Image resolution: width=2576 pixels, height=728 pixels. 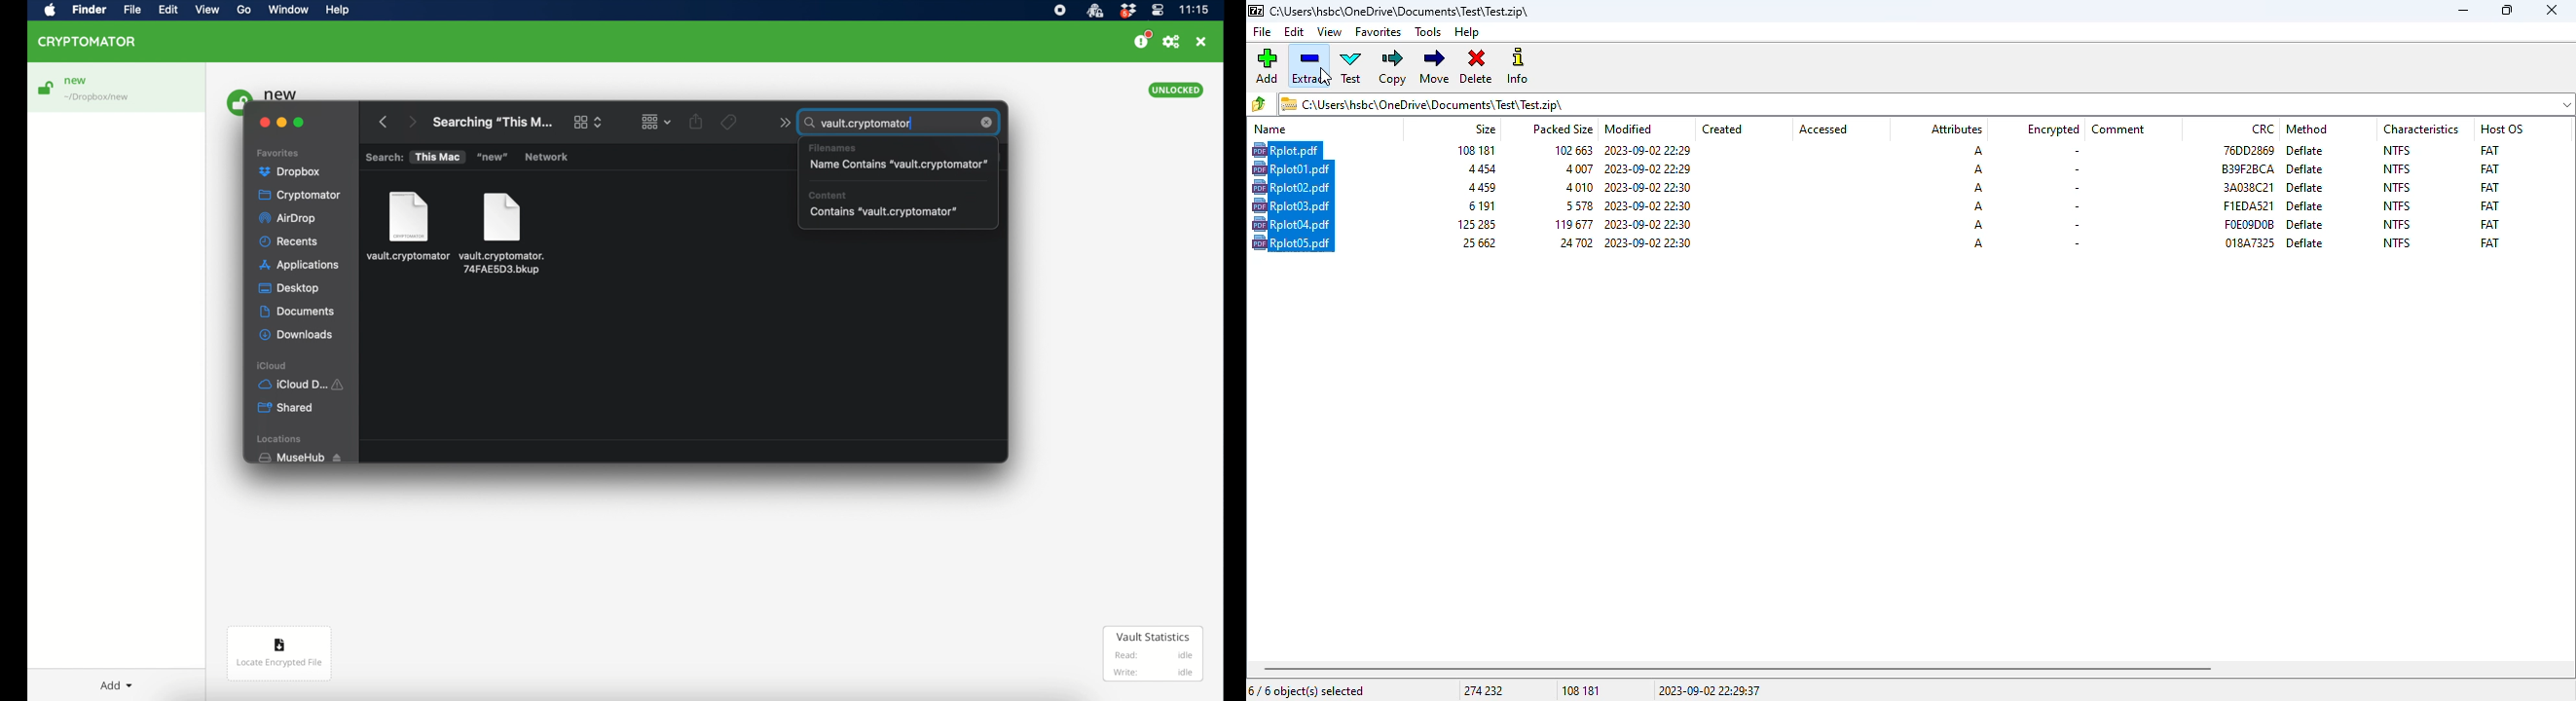 I want to click on CRC, so click(x=2250, y=242).